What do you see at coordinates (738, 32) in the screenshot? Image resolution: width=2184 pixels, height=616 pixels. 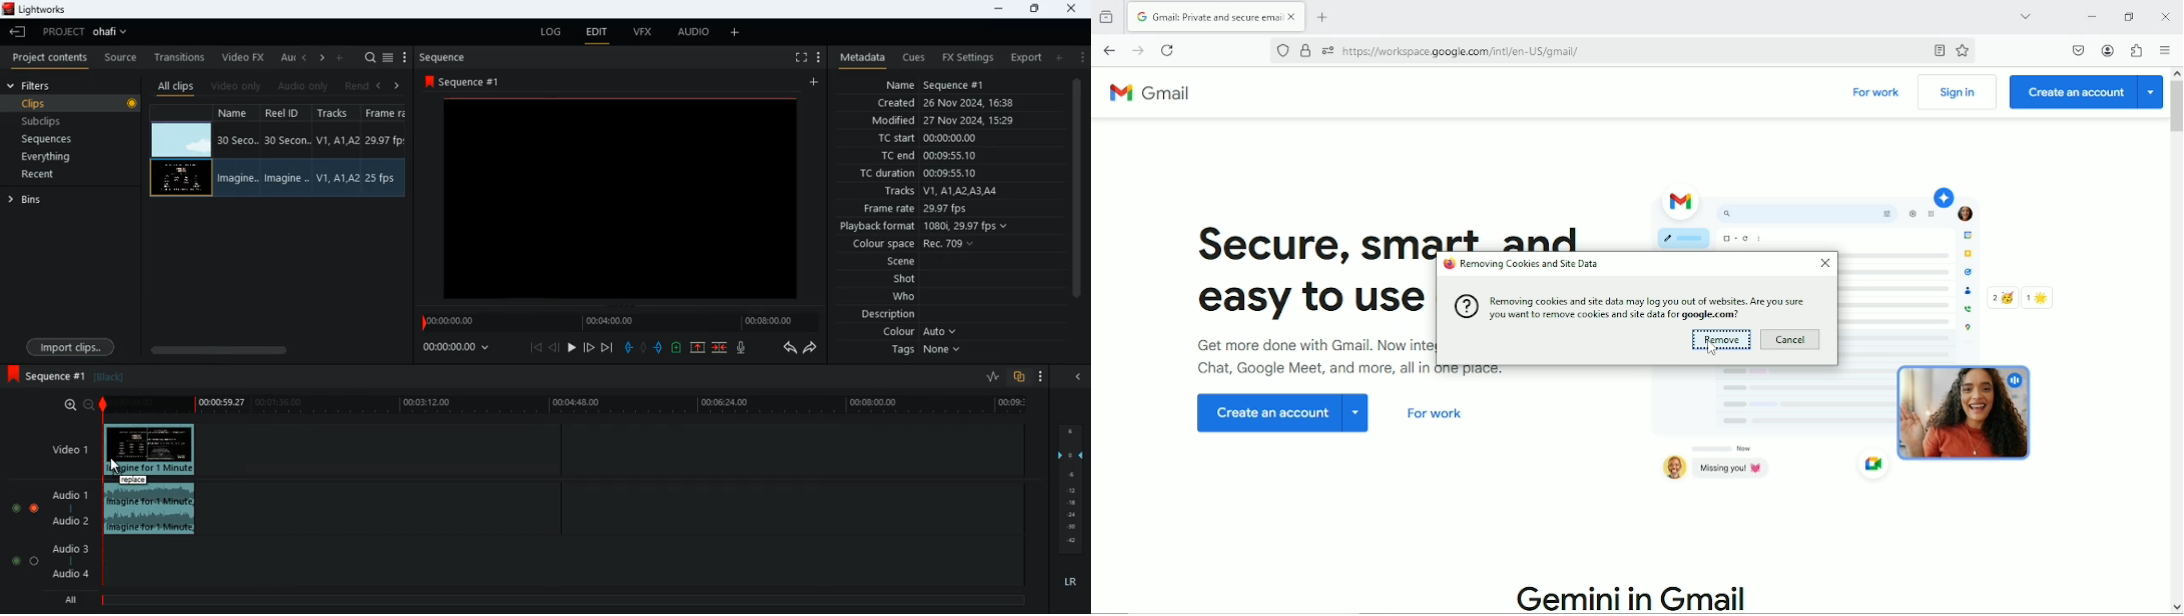 I see `more` at bounding box center [738, 32].